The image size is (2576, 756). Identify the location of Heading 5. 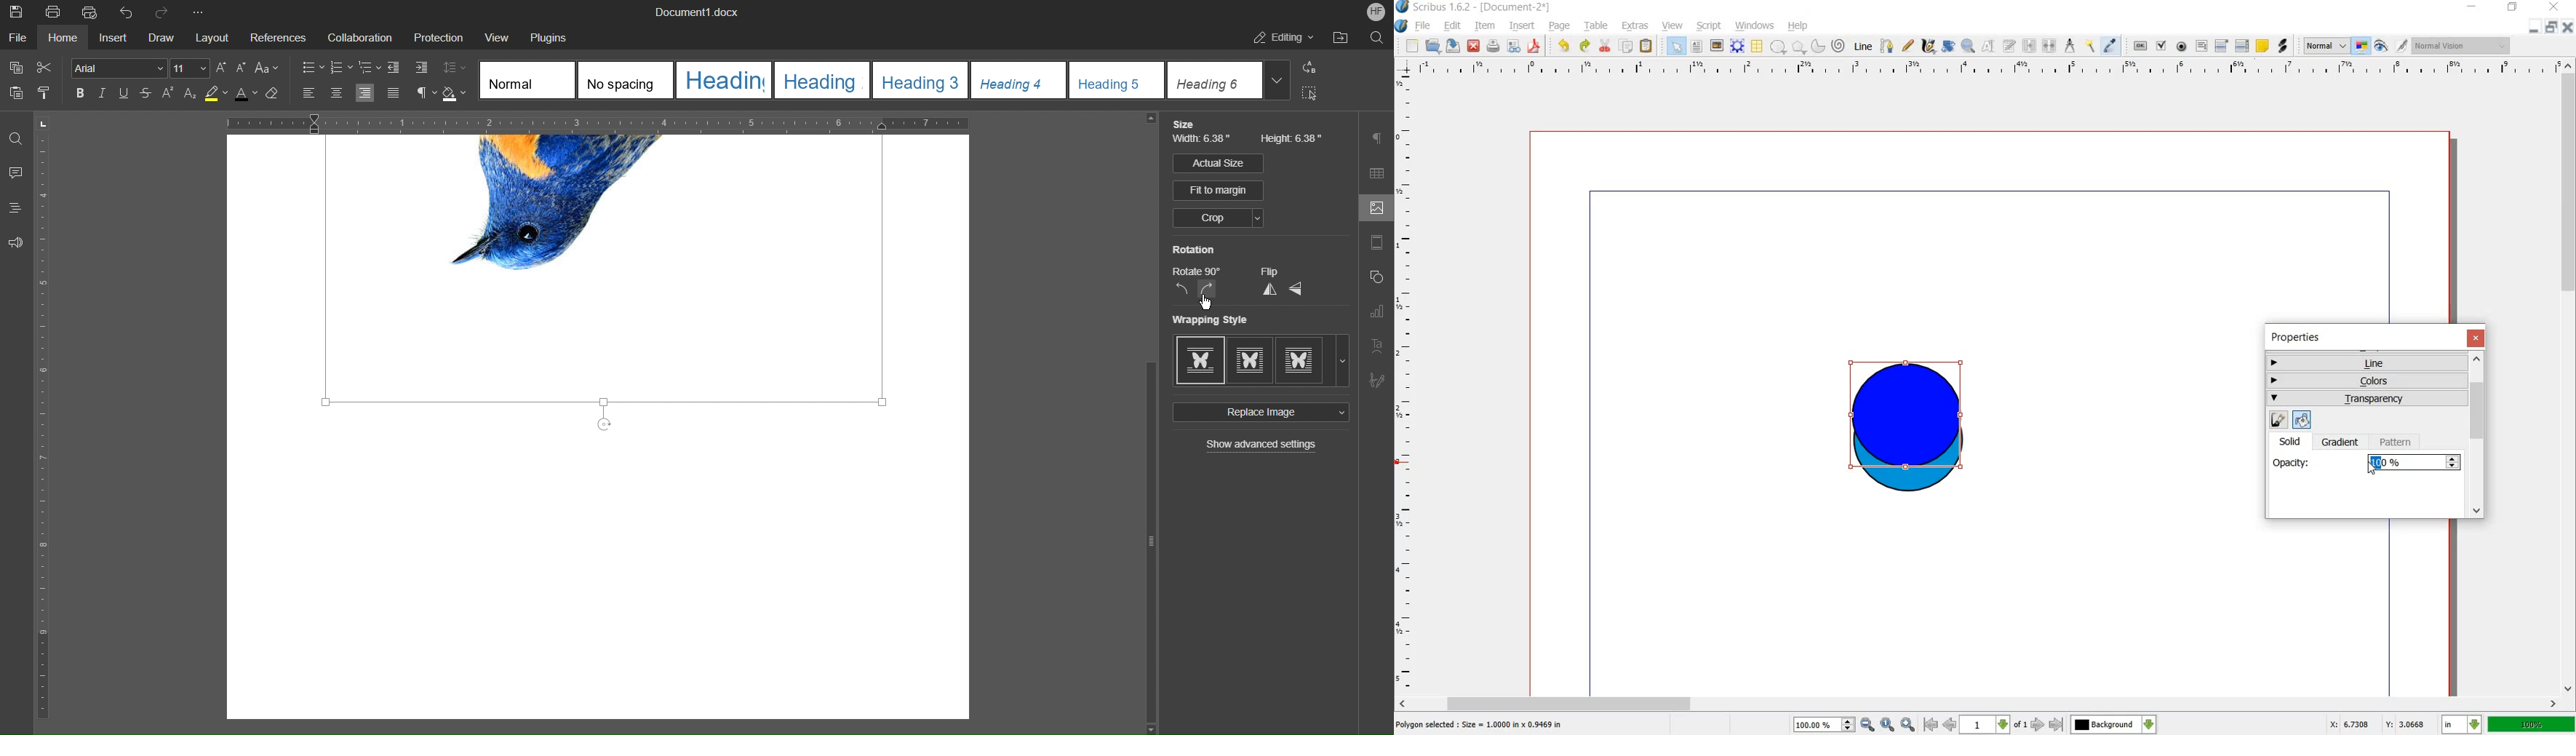
(1117, 79).